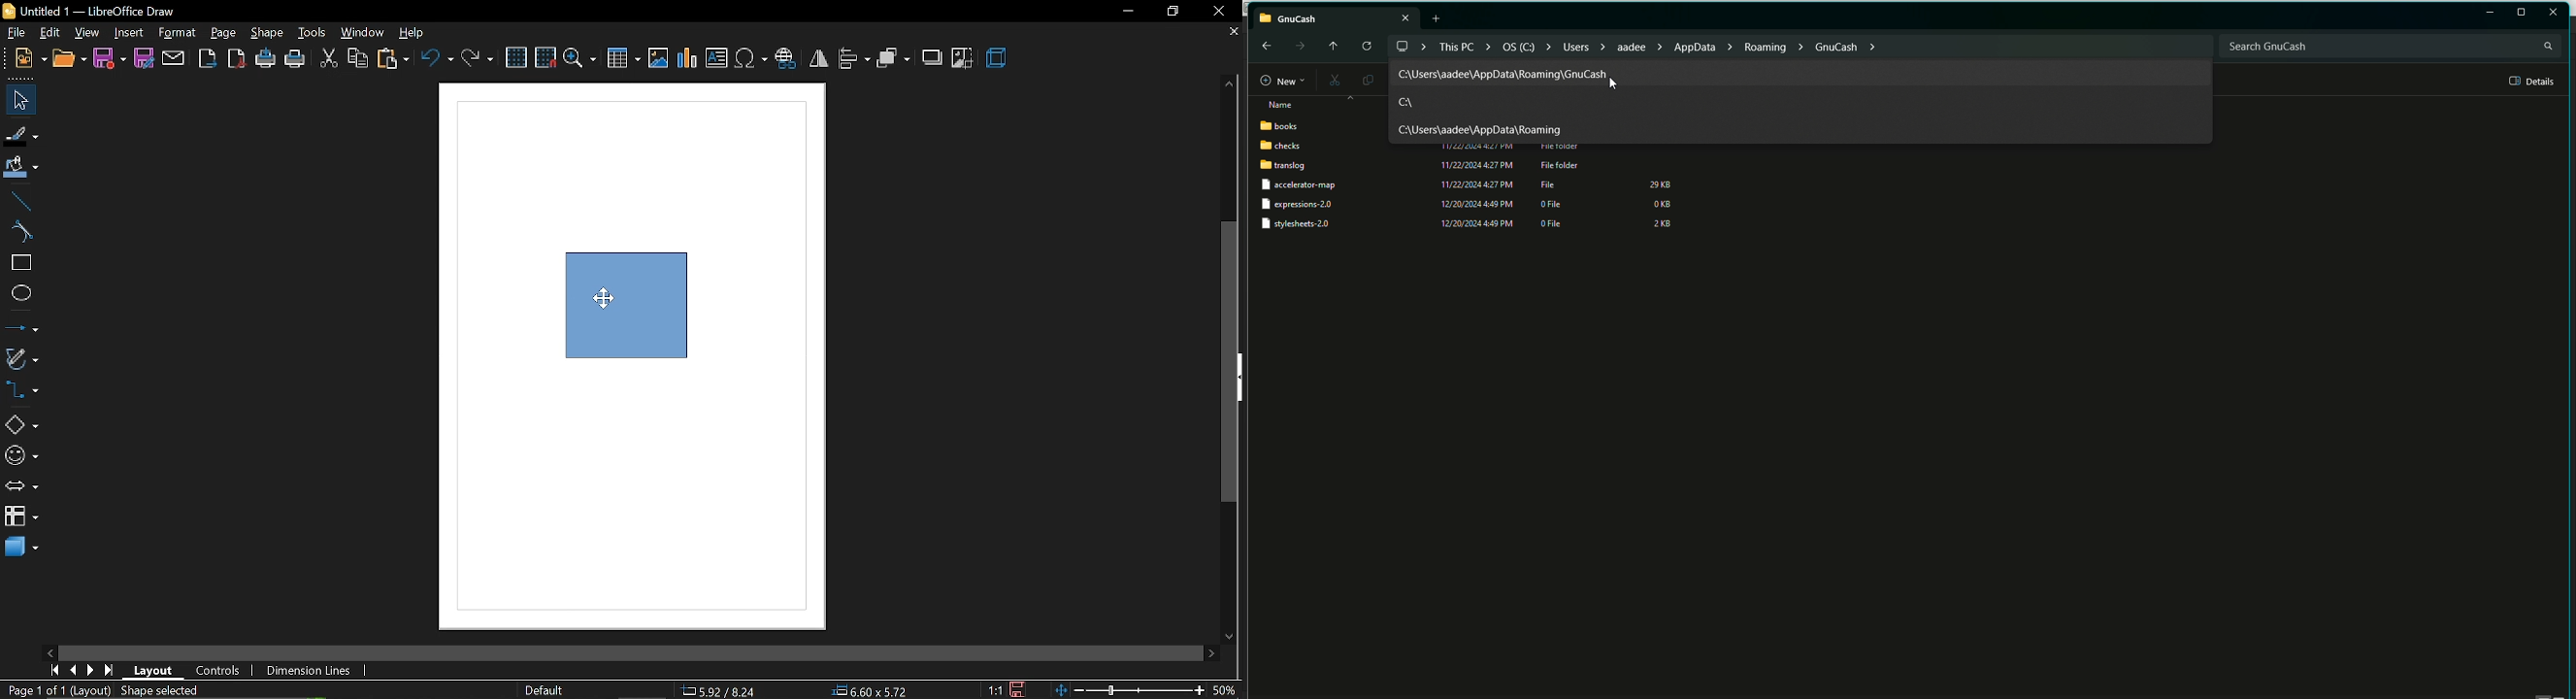  Describe the element at coordinates (265, 59) in the screenshot. I see `print directly` at that location.